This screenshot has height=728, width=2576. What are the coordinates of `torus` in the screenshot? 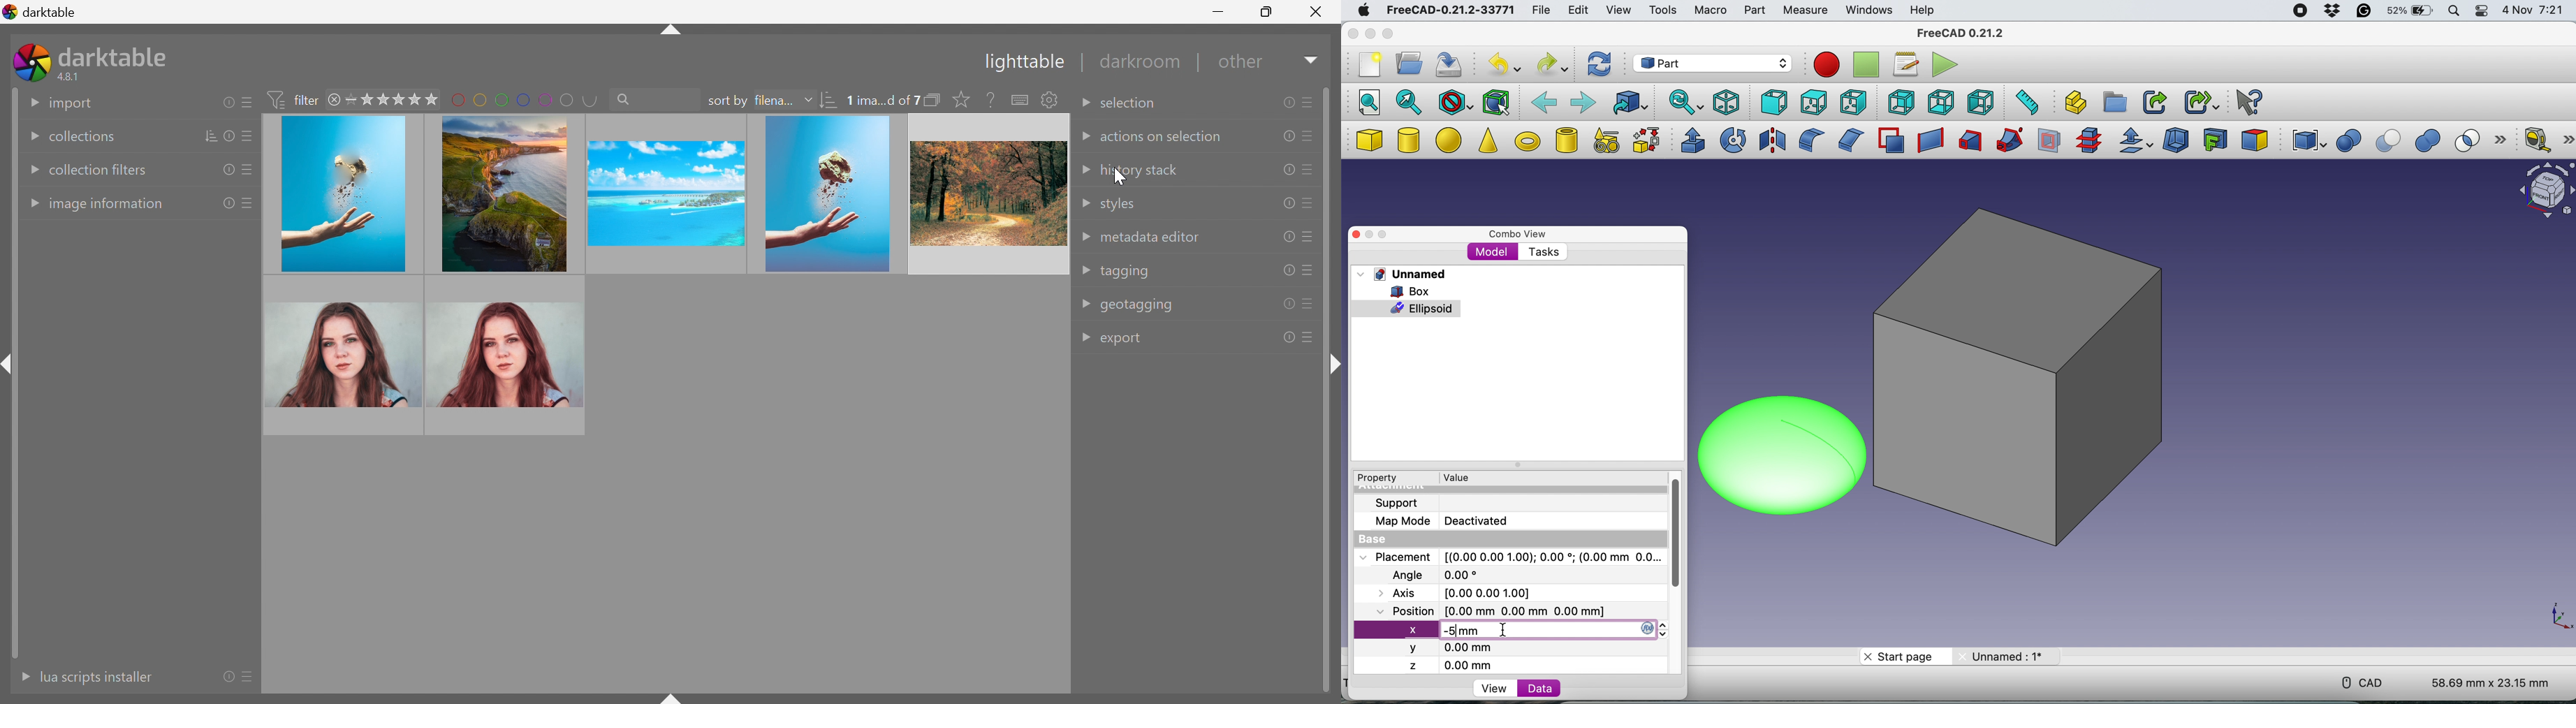 It's located at (1527, 141).